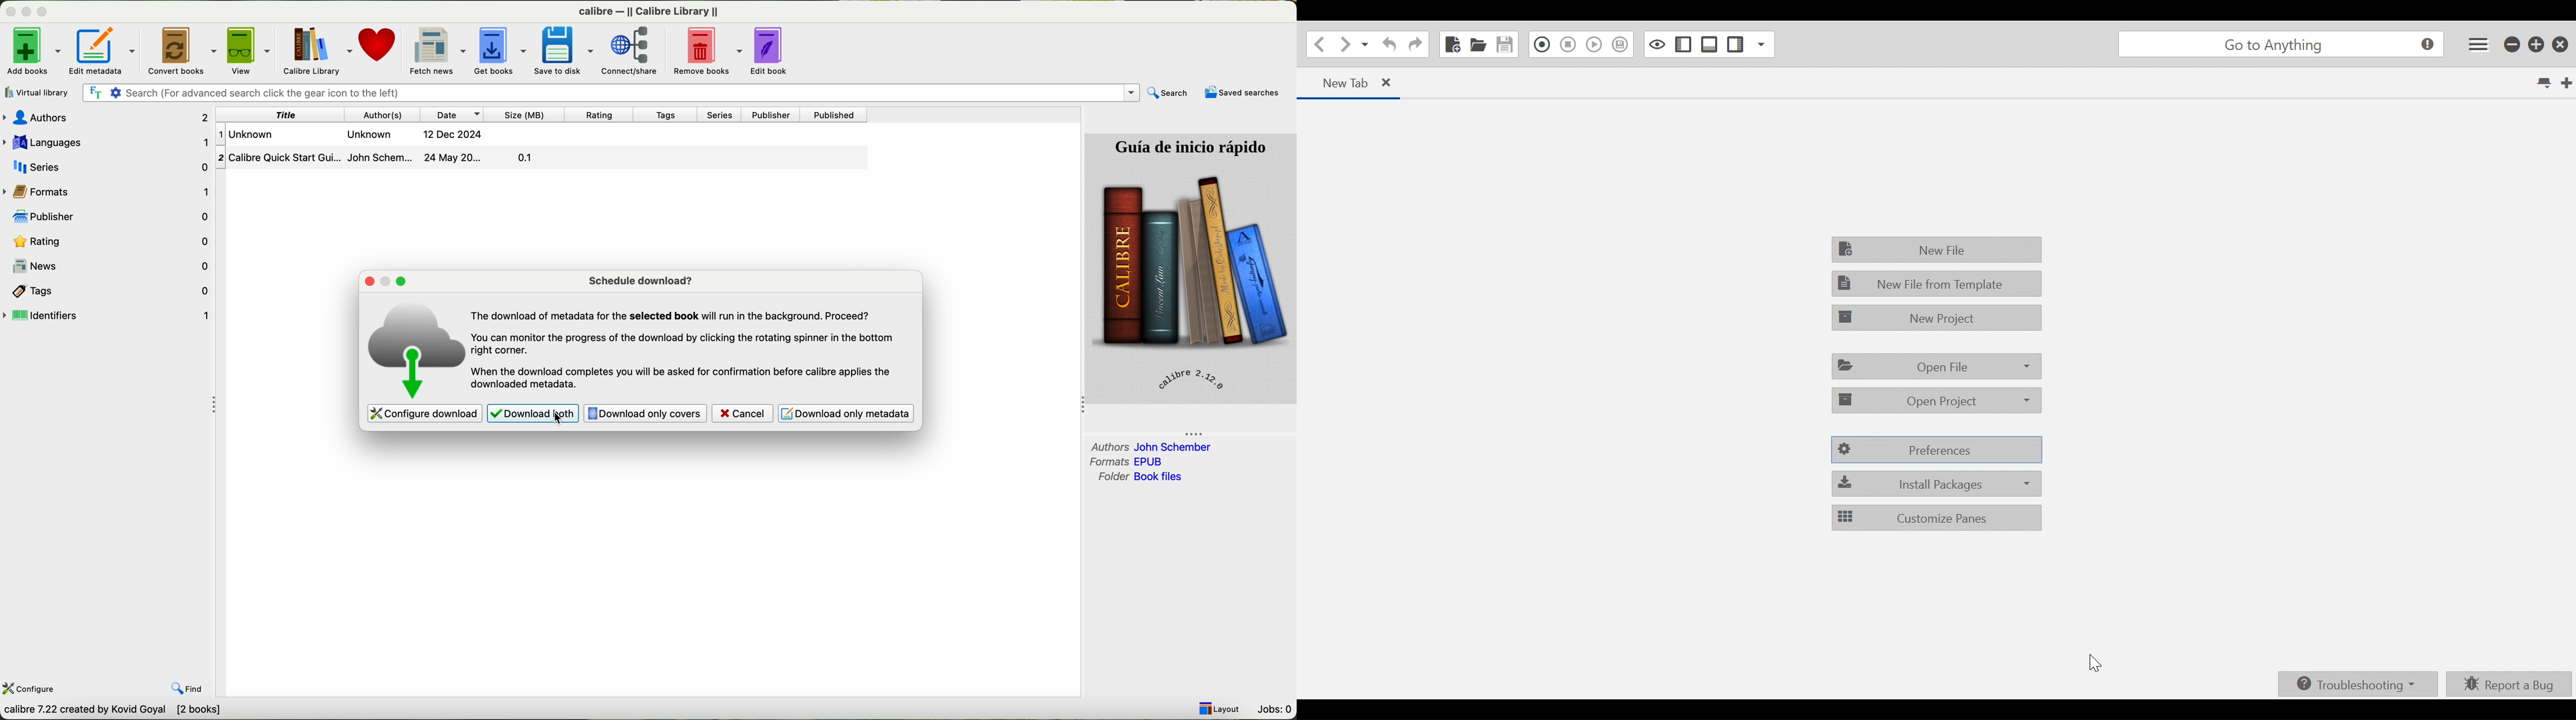 Image resolution: width=2576 pixels, height=728 pixels. I want to click on download only metadata, so click(849, 413).